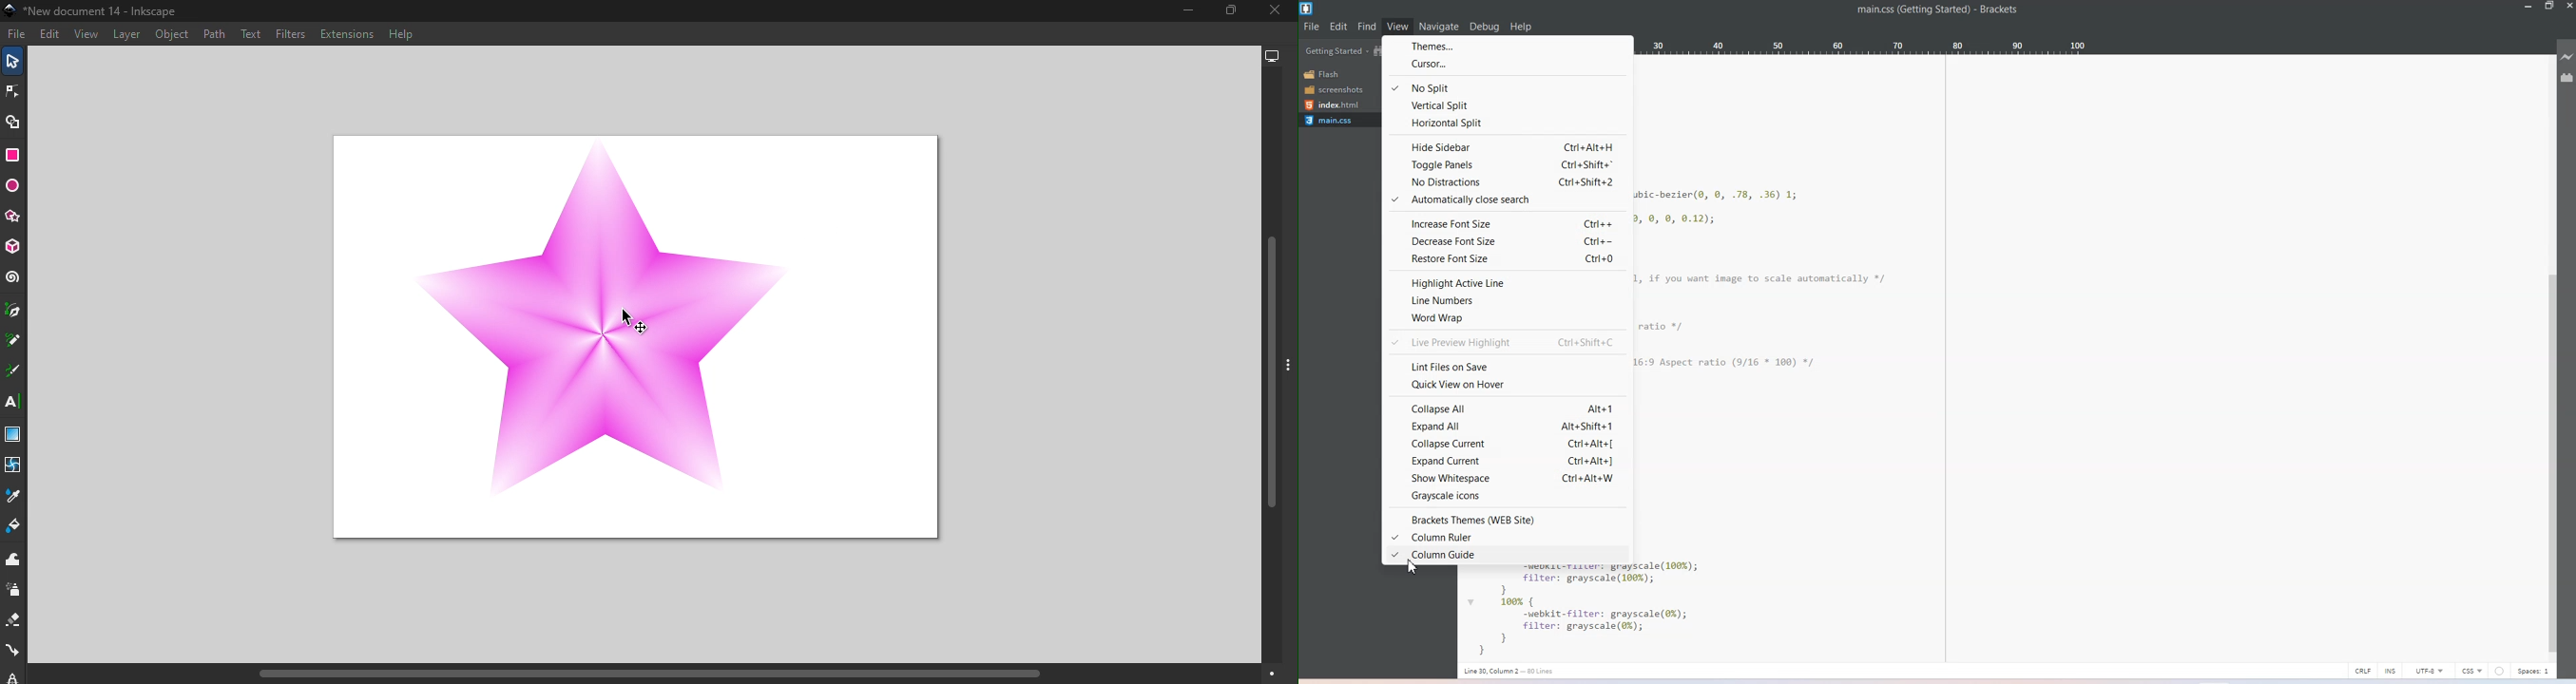 Image resolution: width=2576 pixels, height=700 pixels. I want to click on Edit, so click(50, 35).